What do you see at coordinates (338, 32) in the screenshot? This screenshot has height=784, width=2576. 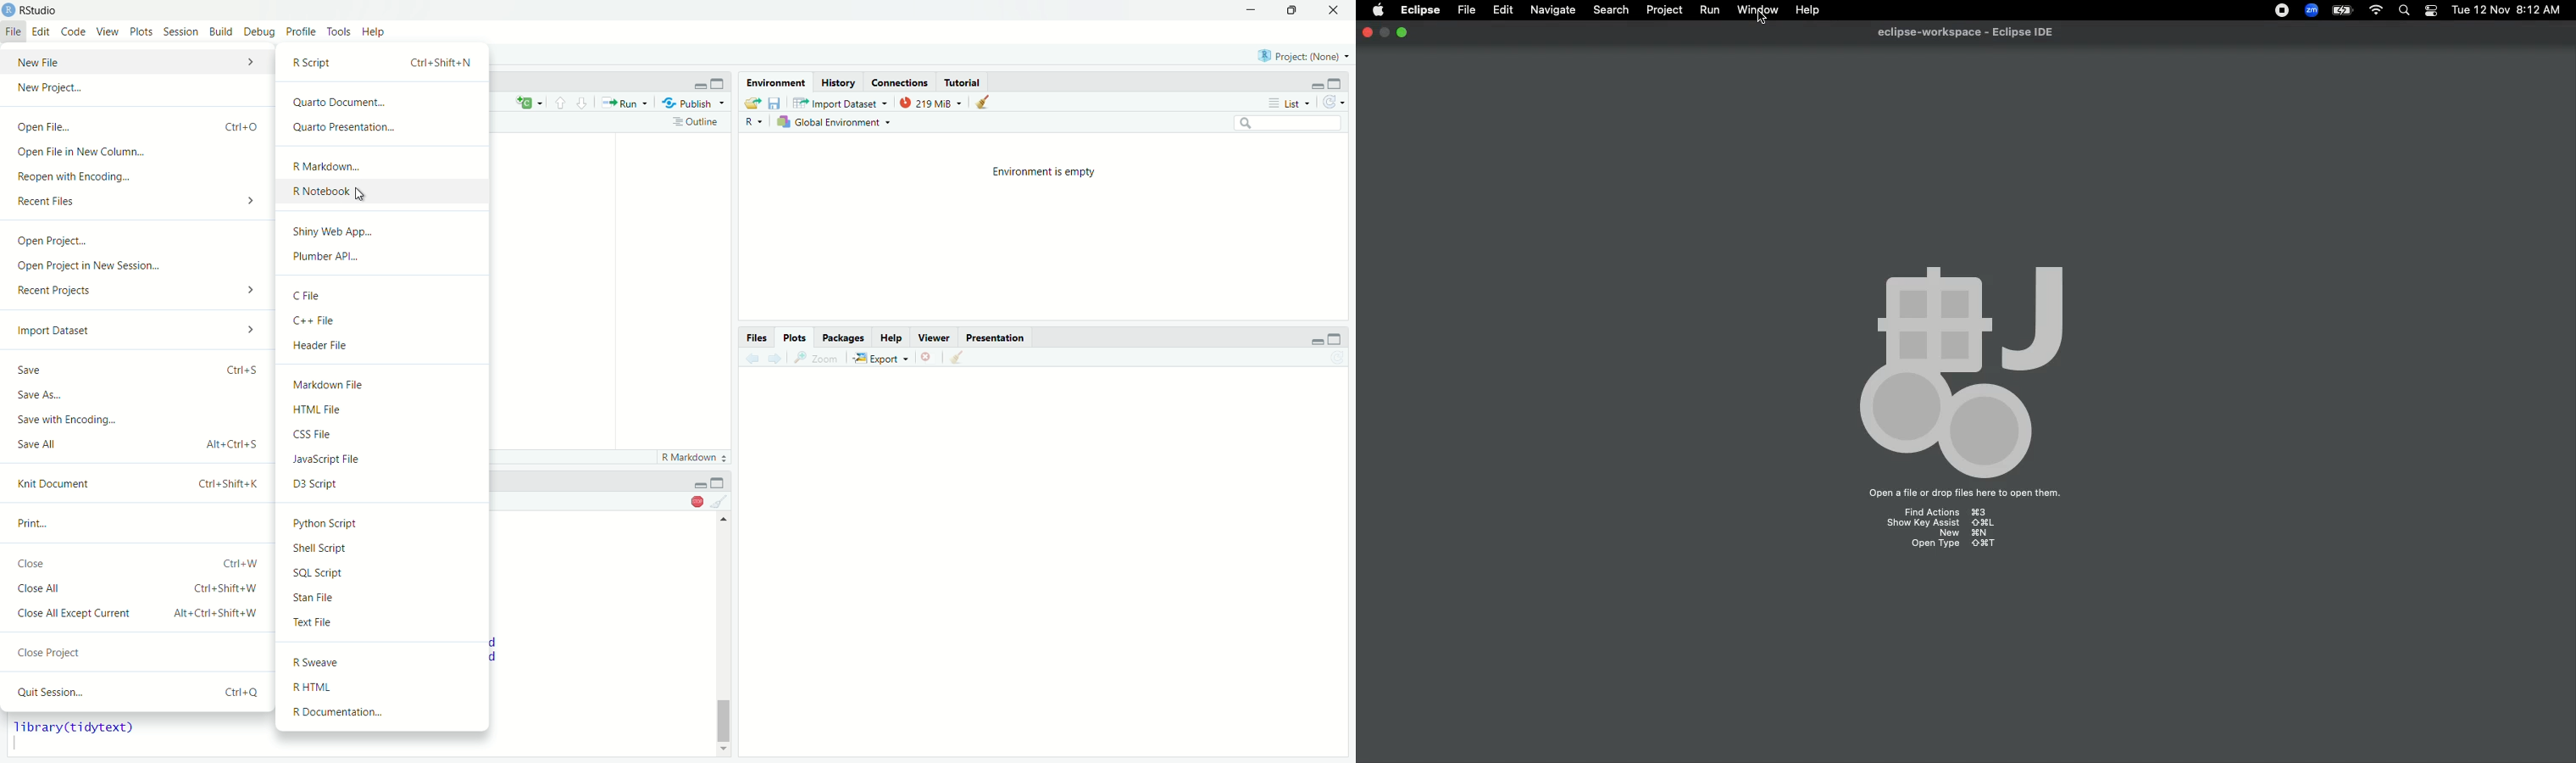 I see `Tools` at bounding box center [338, 32].